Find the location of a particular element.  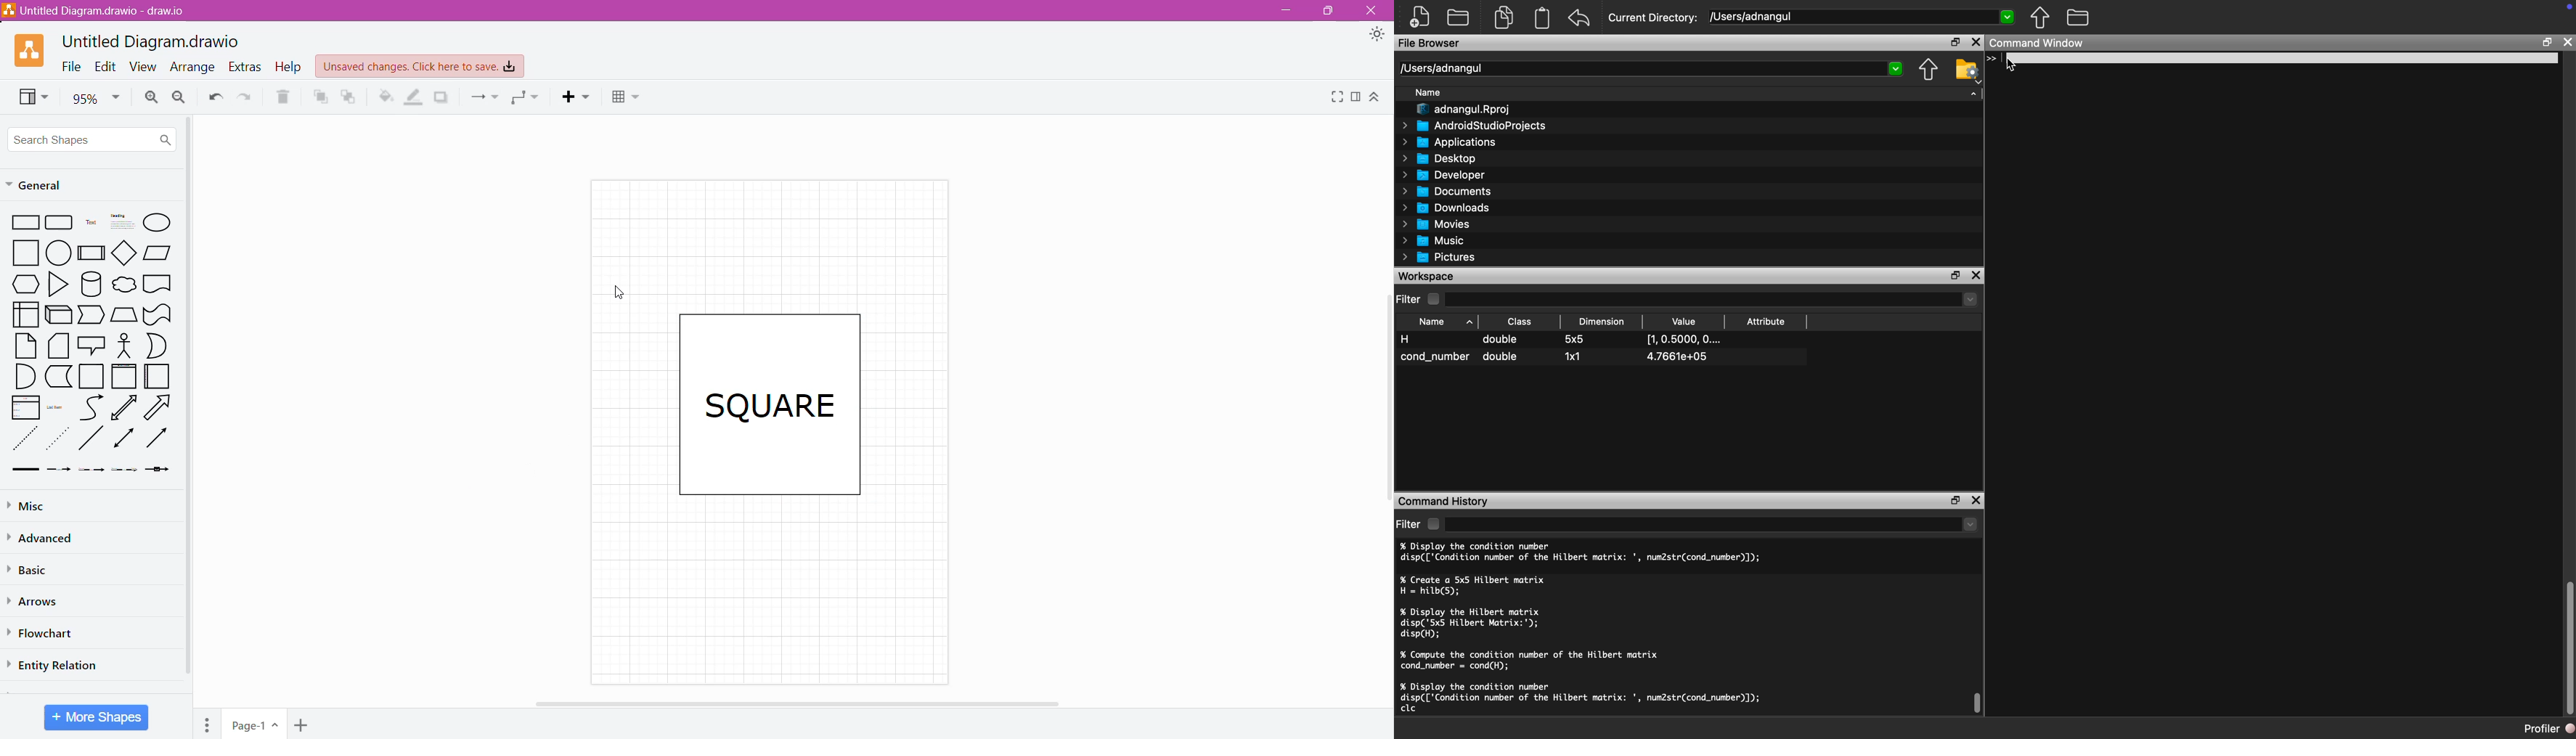

Fullscreen is located at coordinates (1334, 99).